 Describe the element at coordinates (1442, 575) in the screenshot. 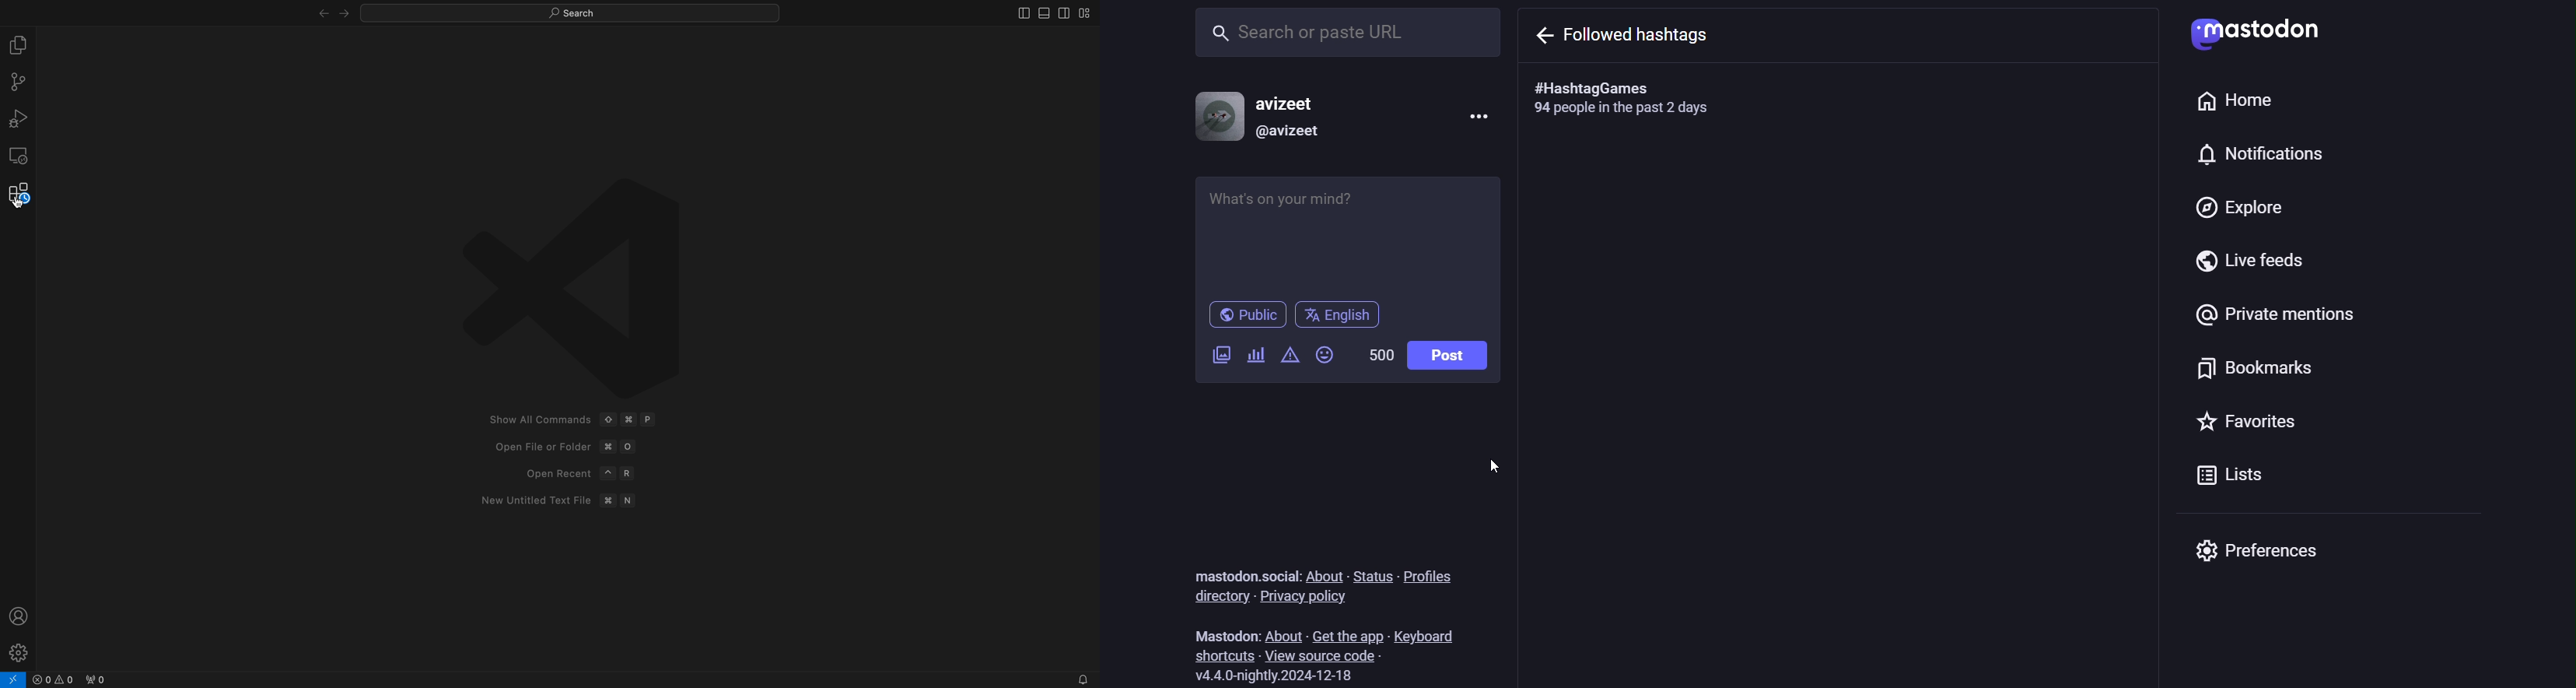

I see `profiles` at that location.